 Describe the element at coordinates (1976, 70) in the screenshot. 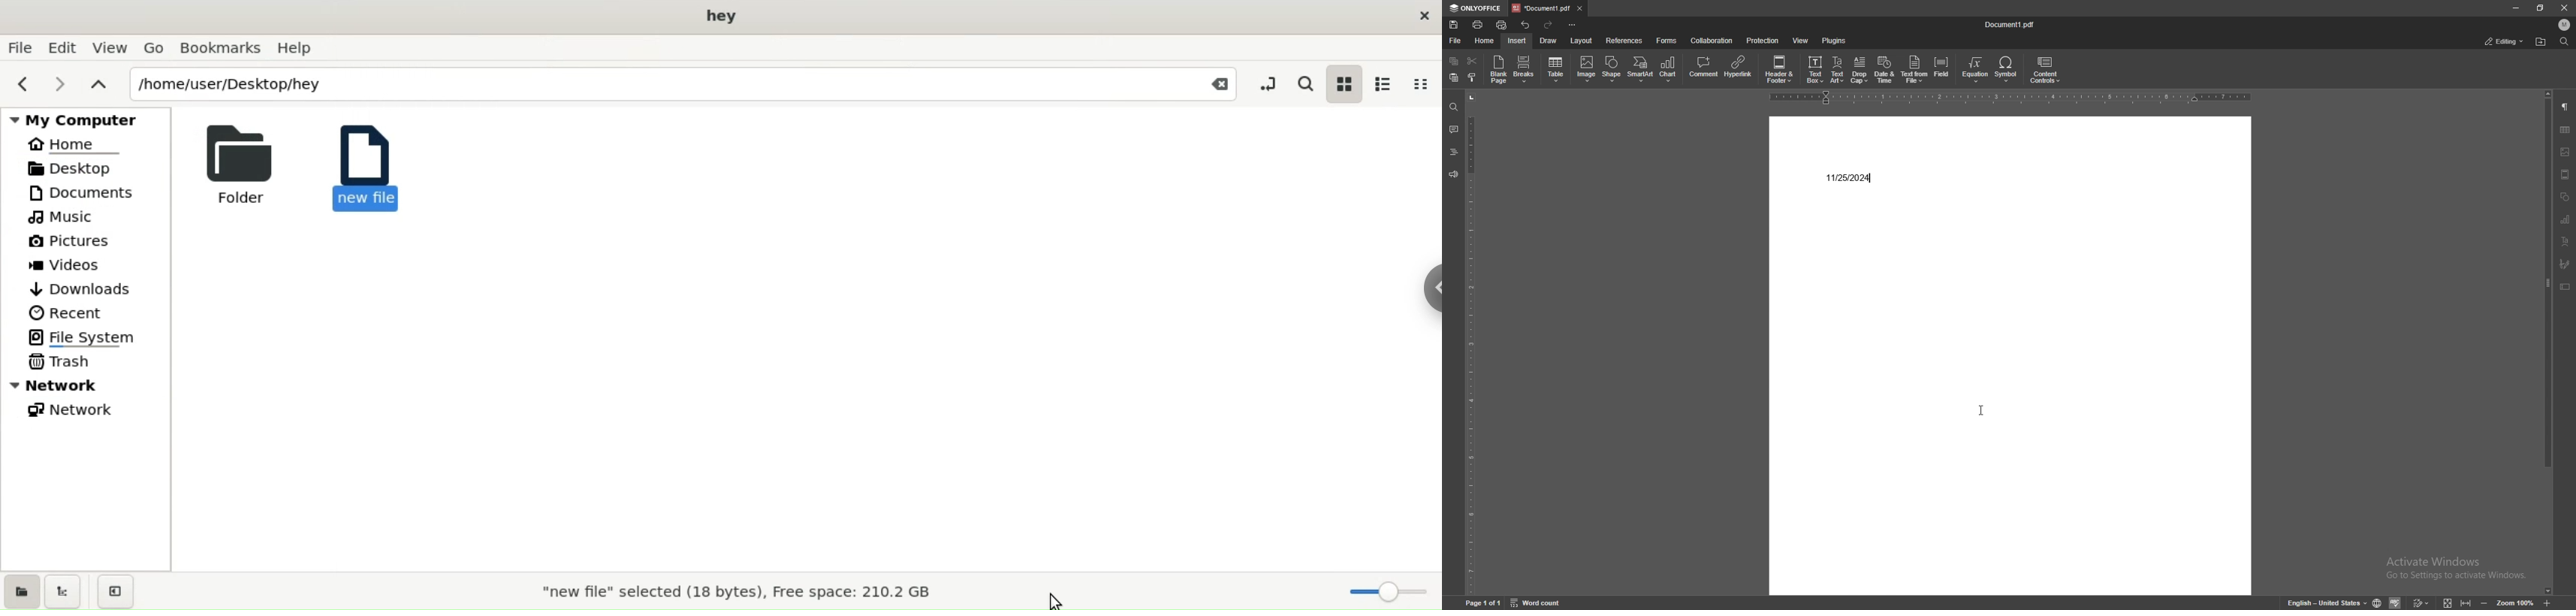

I see `equation` at that location.